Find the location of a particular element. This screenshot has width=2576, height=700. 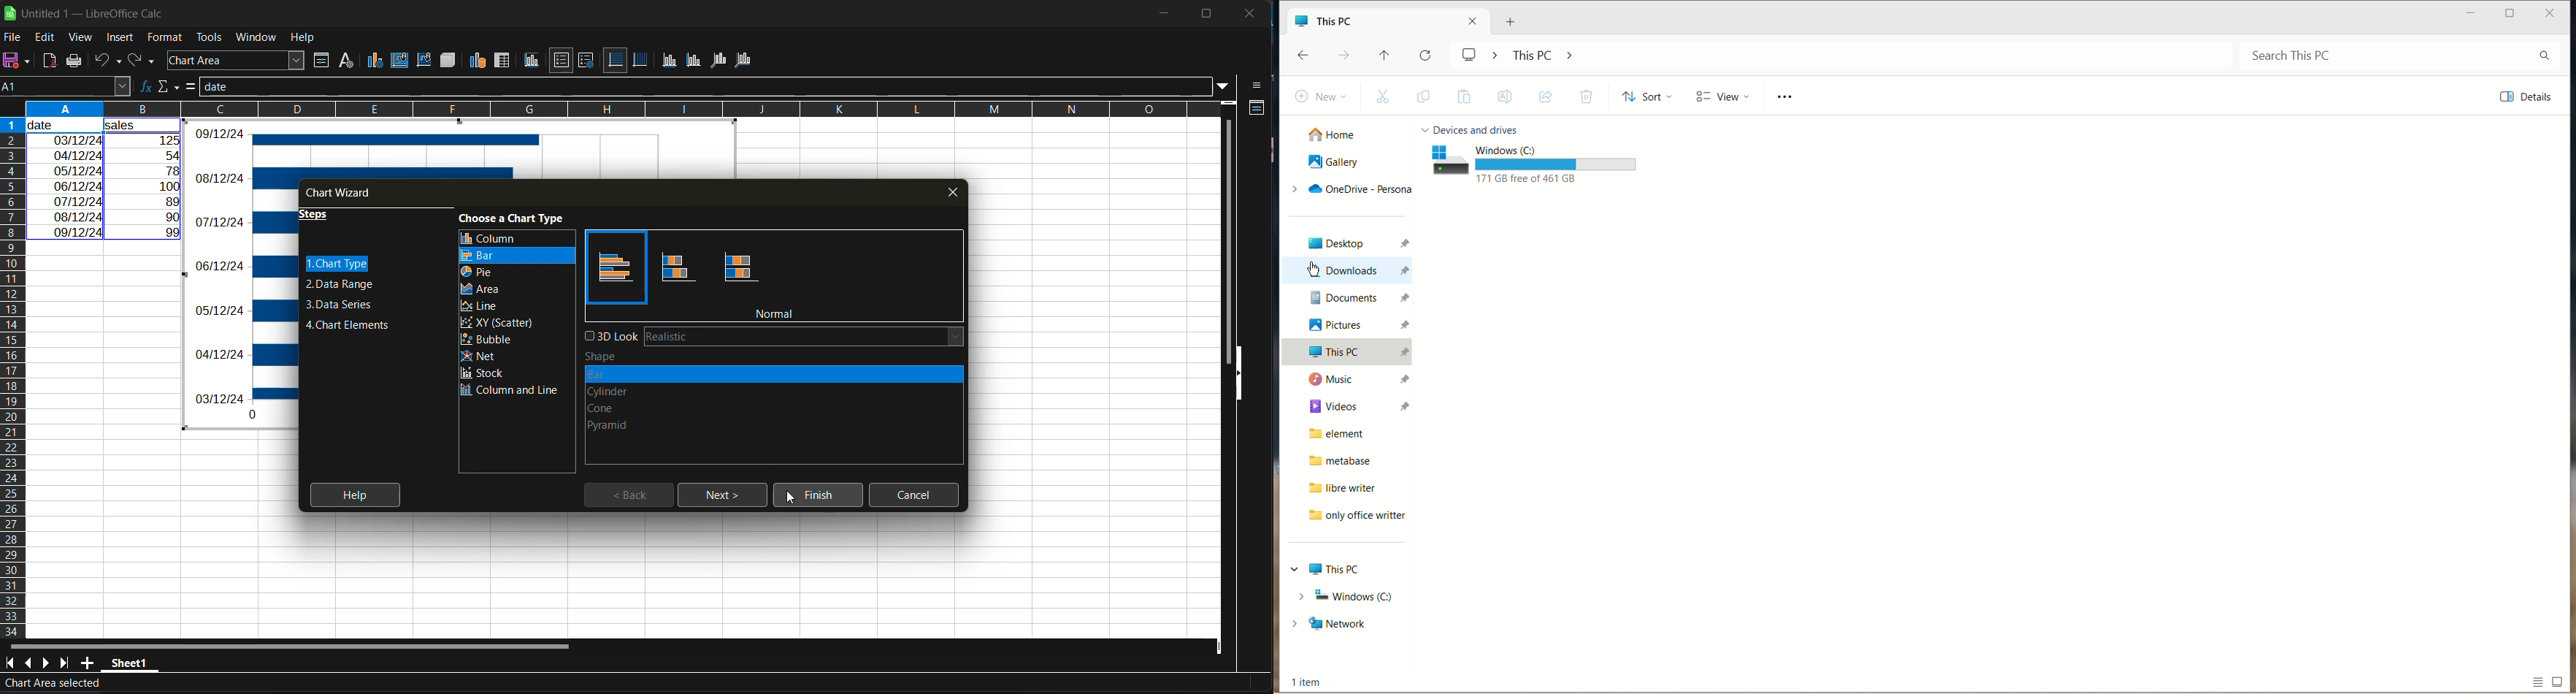

display item details is located at coordinates (2541, 684).